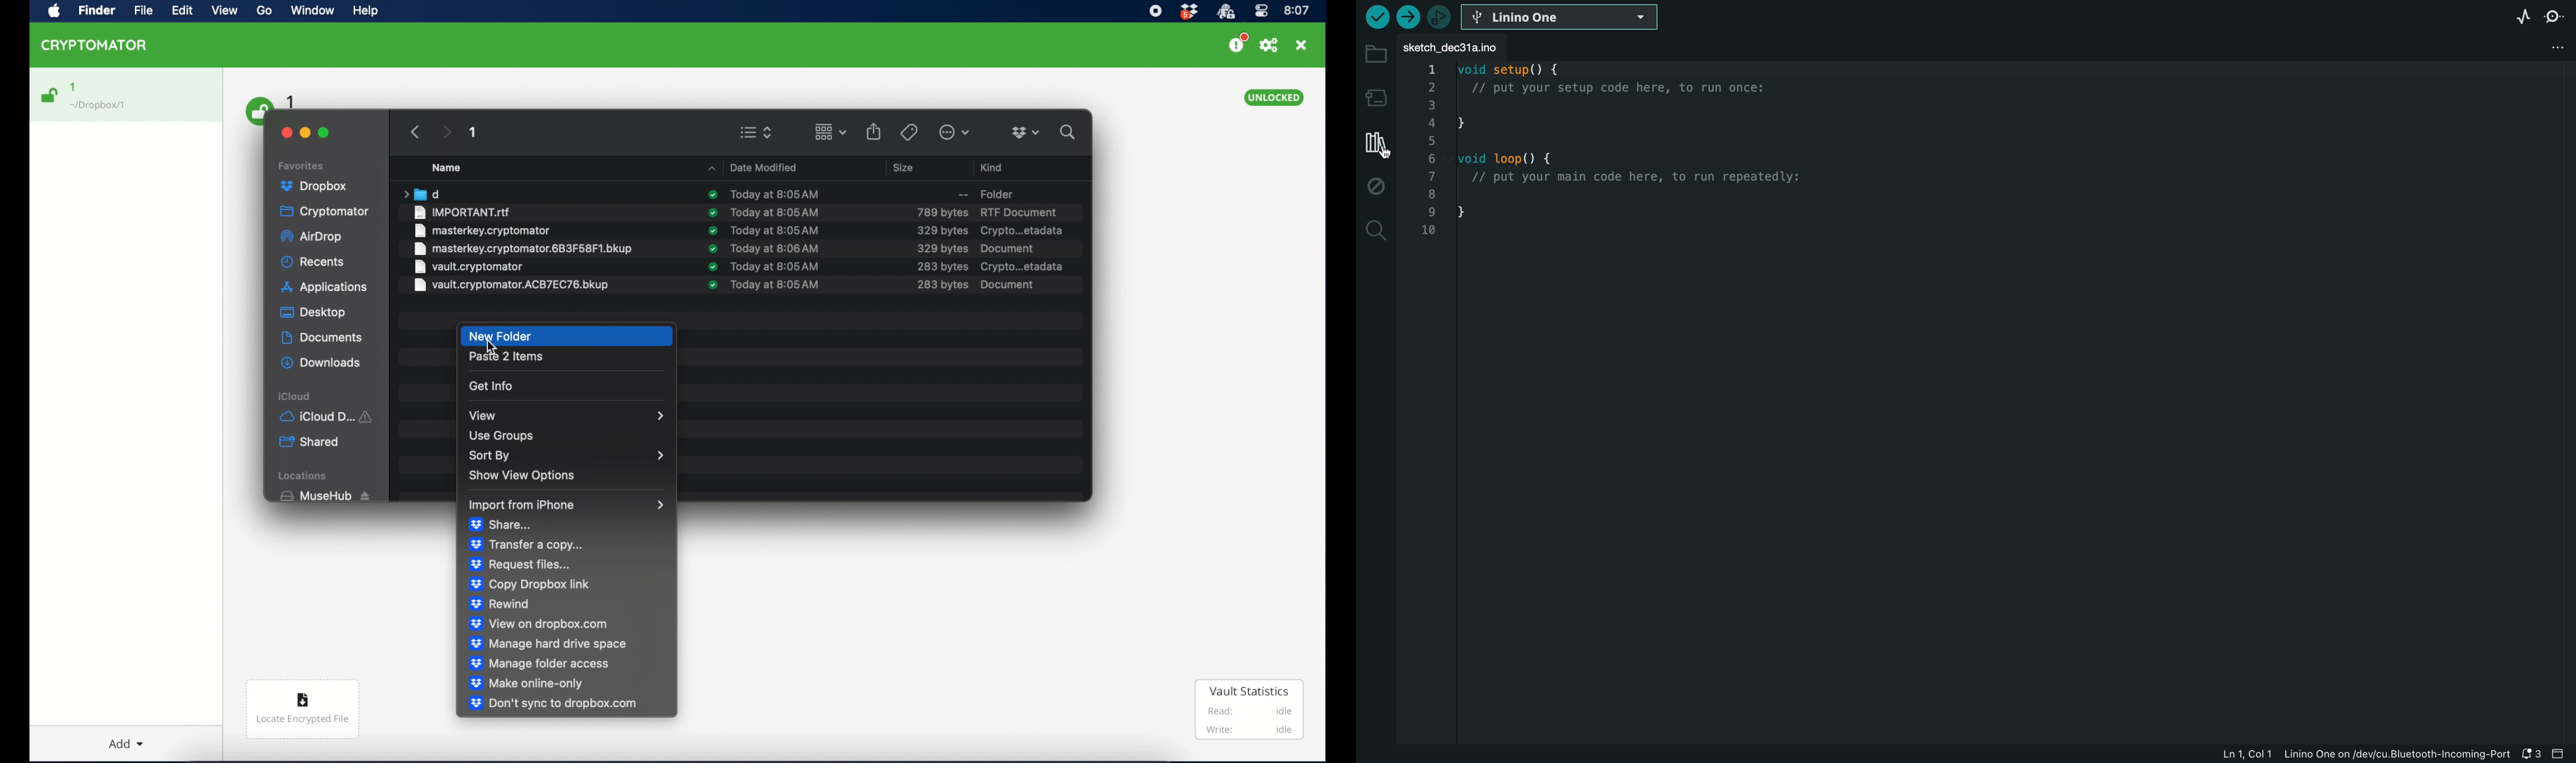 The height and width of the screenshot is (784, 2576). Describe the element at coordinates (227, 13) in the screenshot. I see `View` at that location.